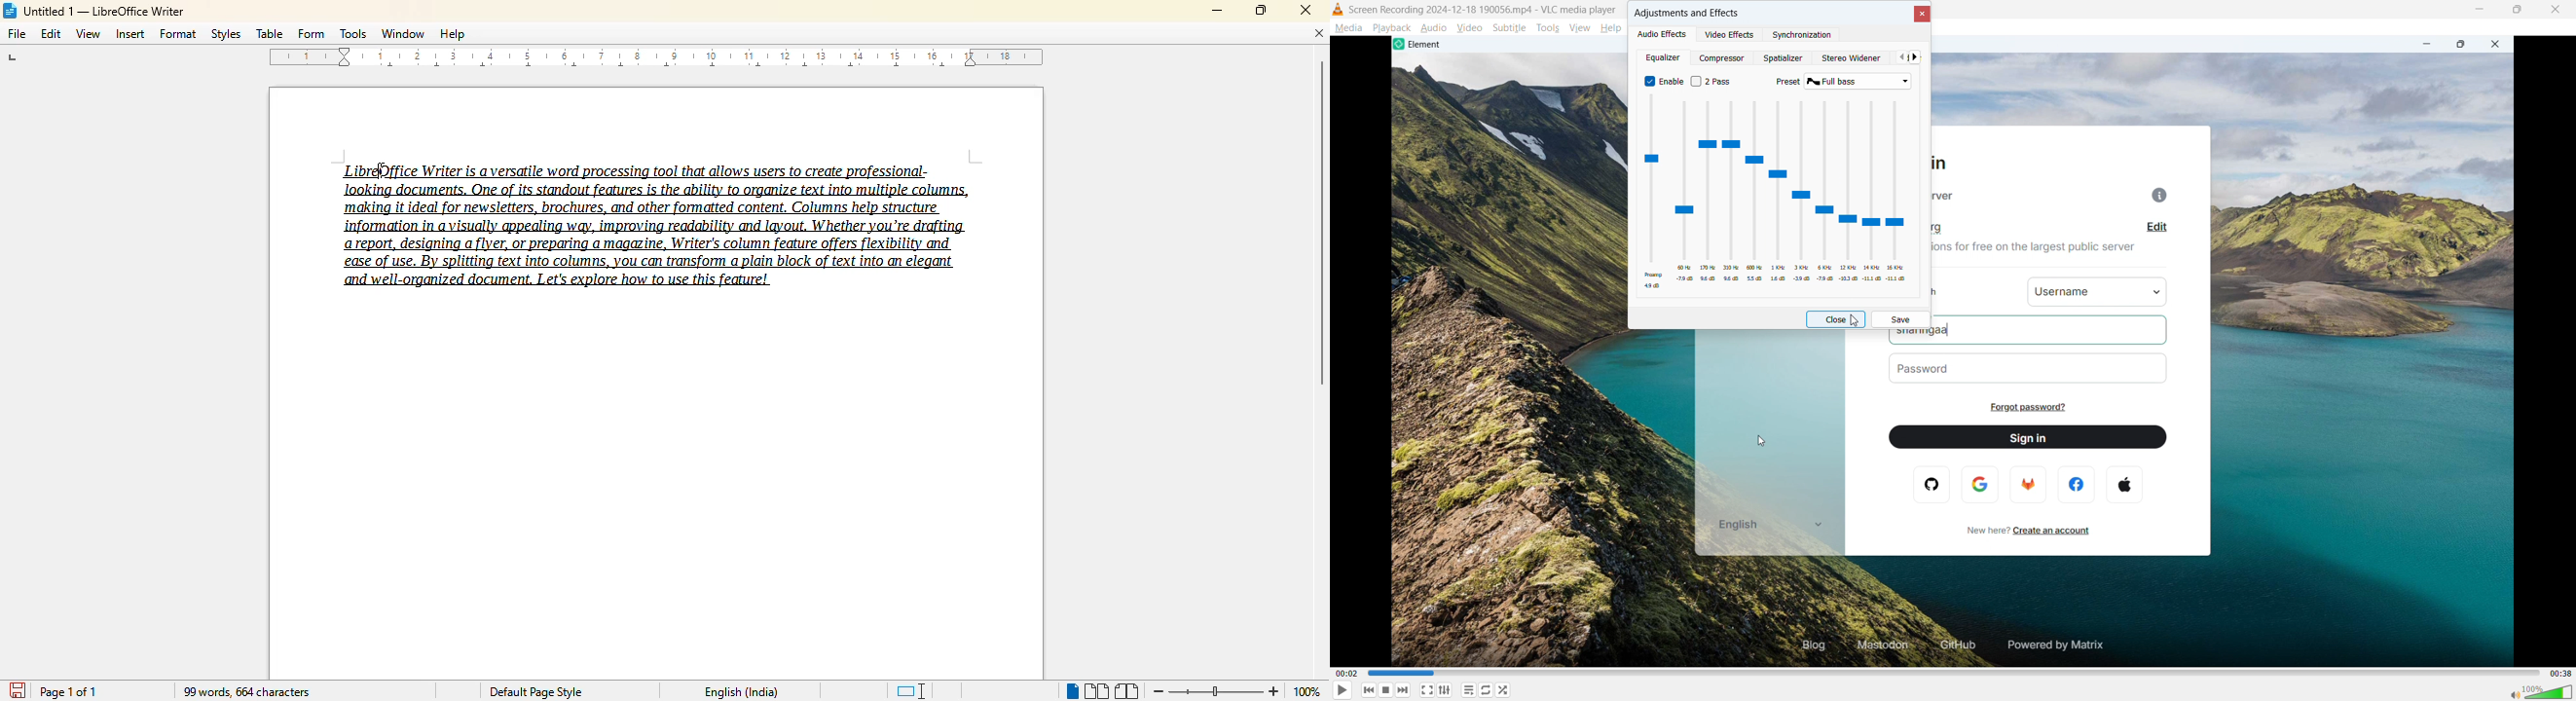  What do you see at coordinates (1663, 81) in the screenshot?
I see `equalizer enabled ` at bounding box center [1663, 81].